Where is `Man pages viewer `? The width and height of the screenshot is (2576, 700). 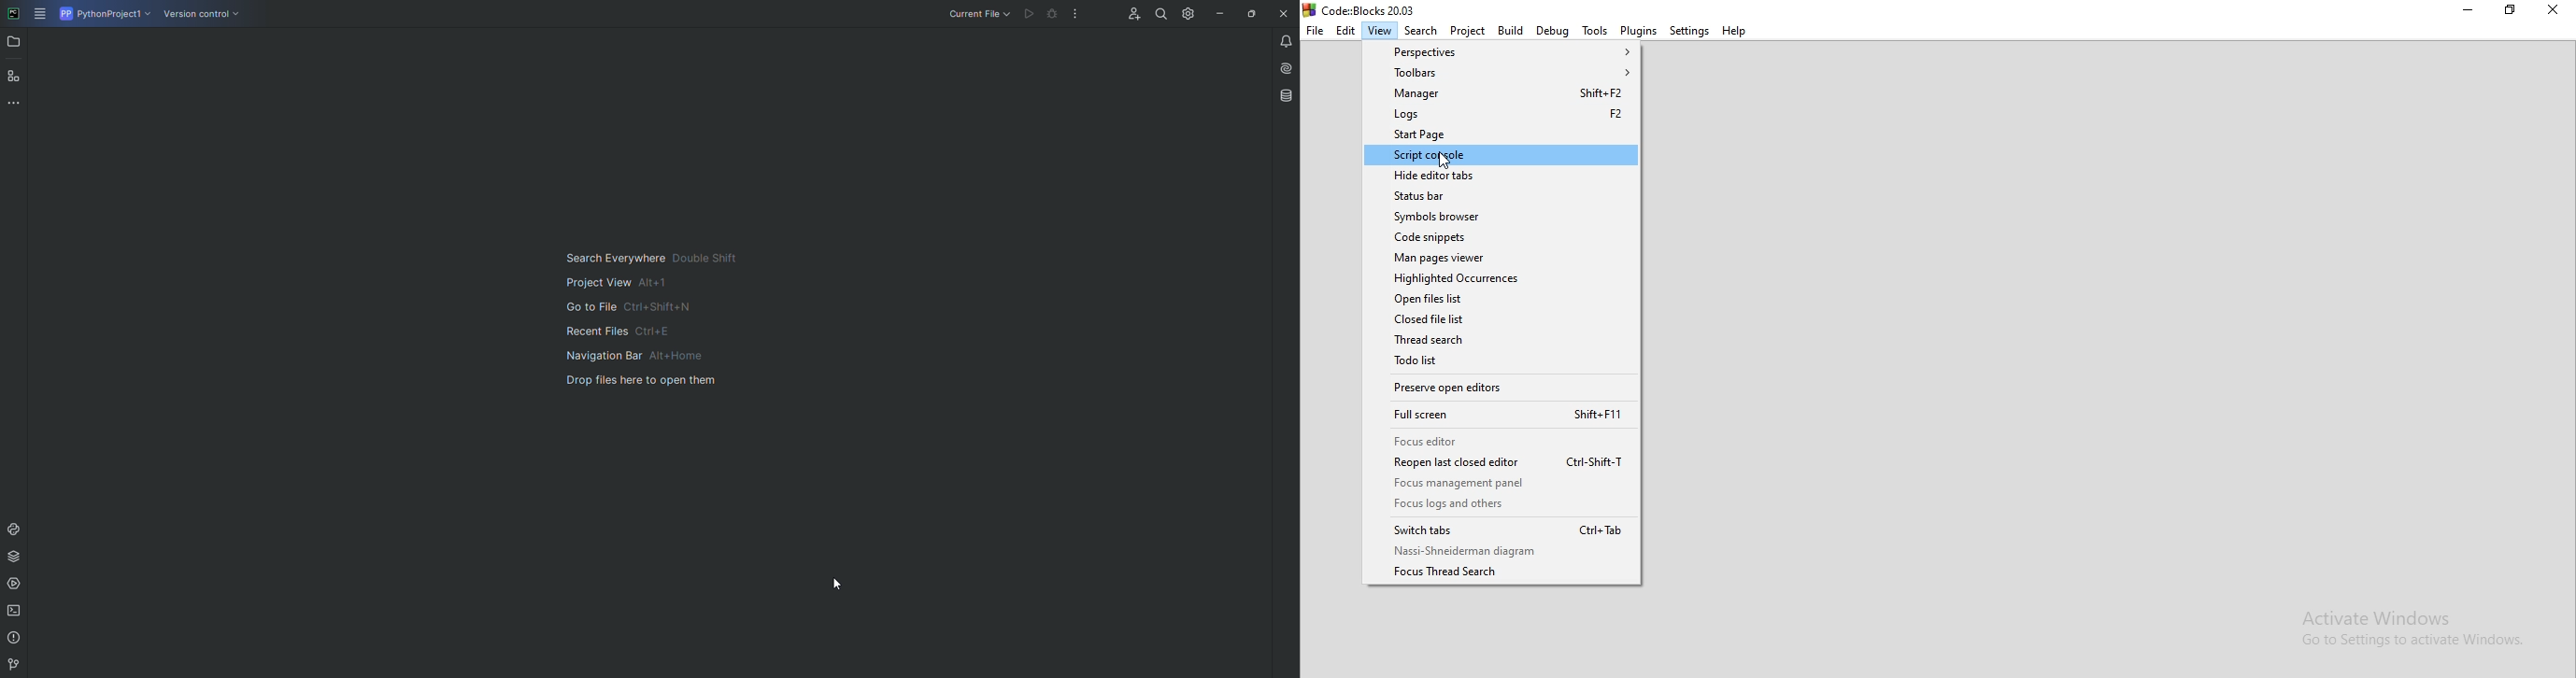
Man pages viewer  is located at coordinates (1501, 258).